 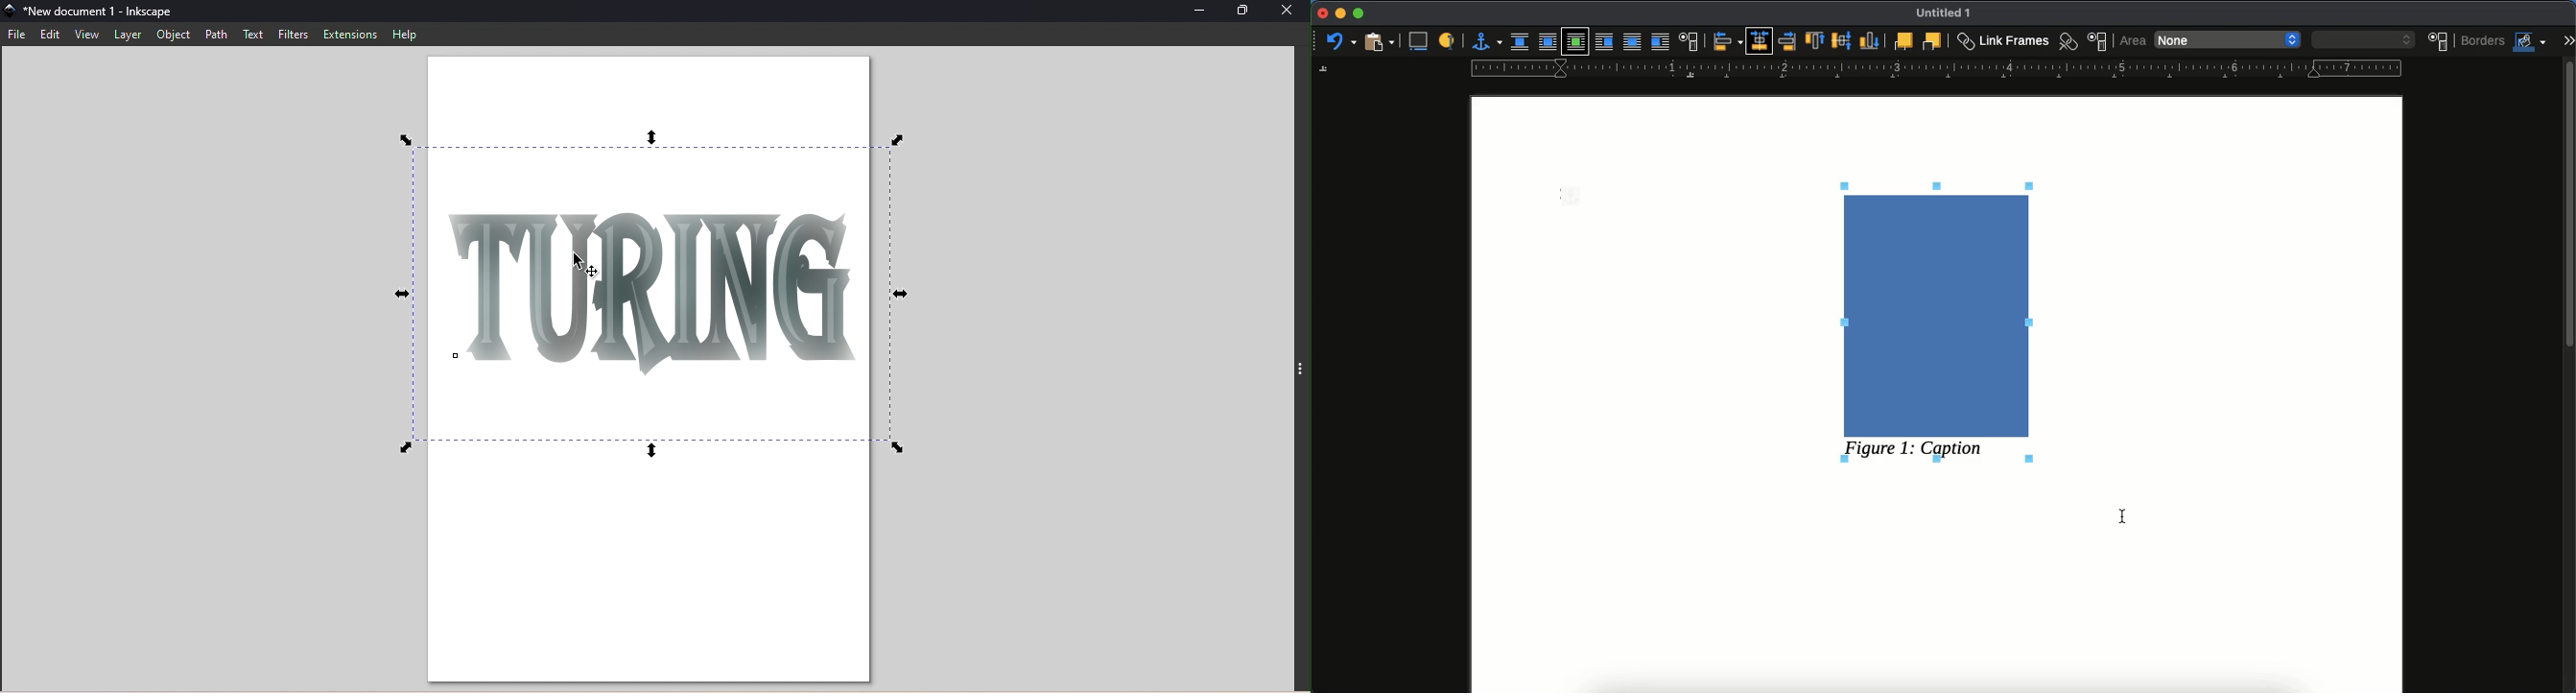 What do you see at coordinates (1843, 41) in the screenshot?
I see `middle to anchor` at bounding box center [1843, 41].